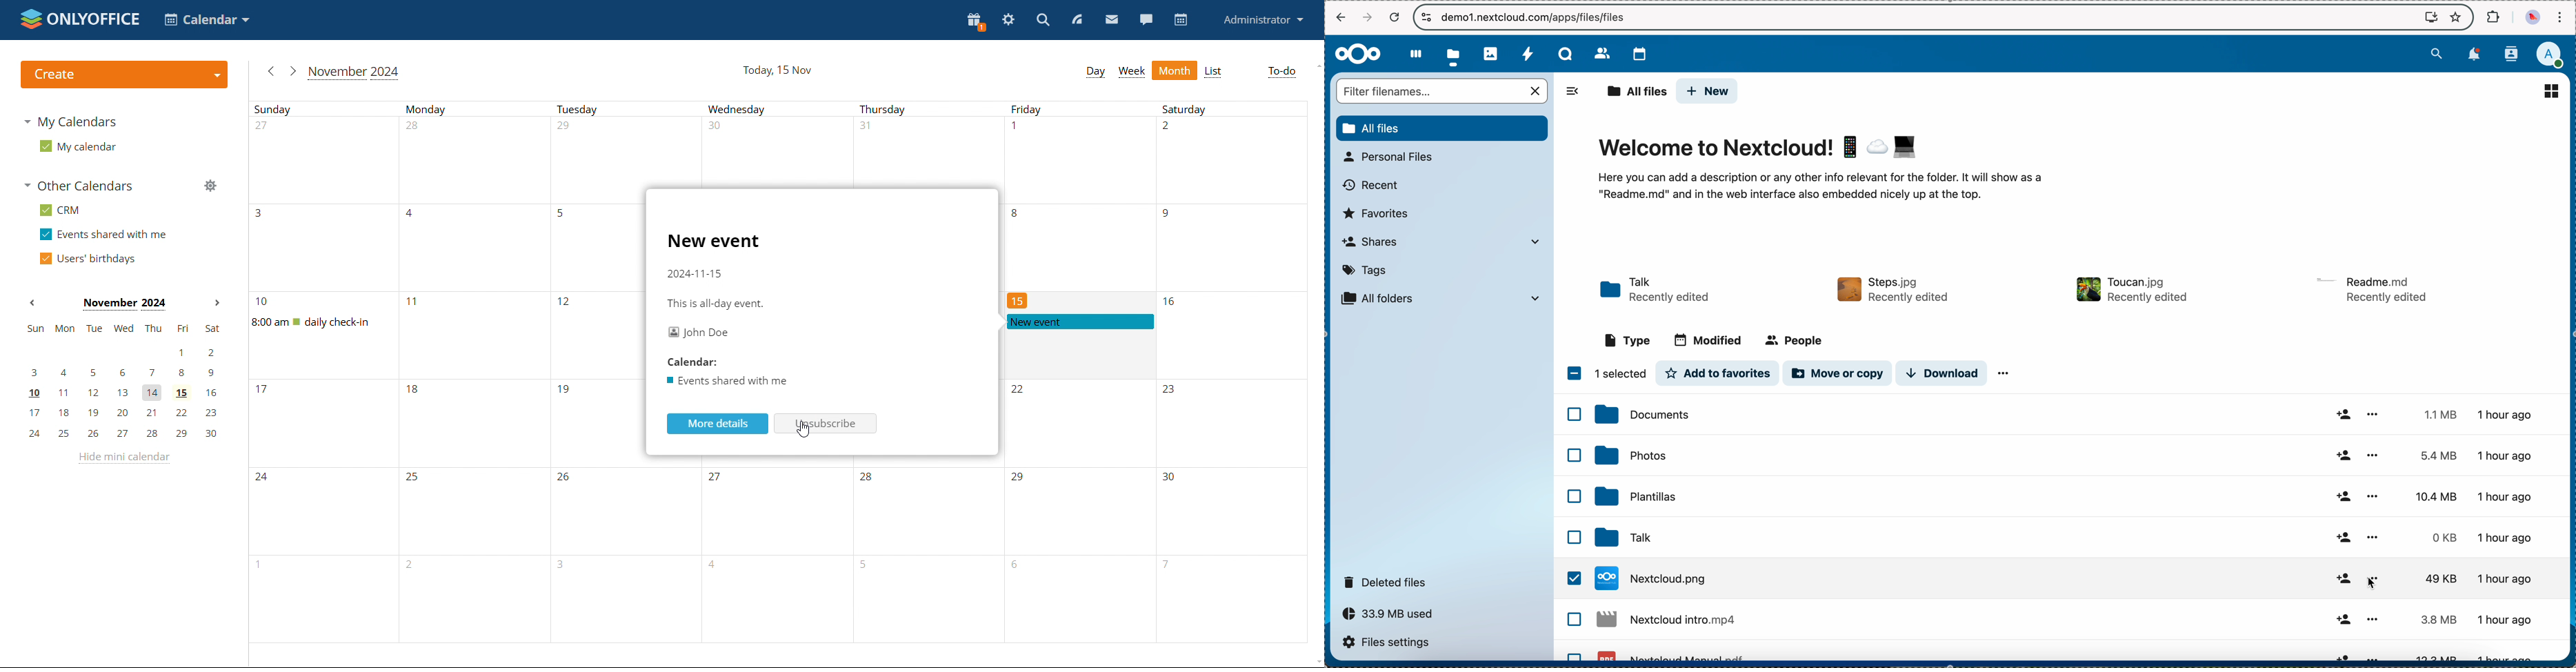 The image size is (2576, 672). What do you see at coordinates (1633, 90) in the screenshot?
I see `all files` at bounding box center [1633, 90].